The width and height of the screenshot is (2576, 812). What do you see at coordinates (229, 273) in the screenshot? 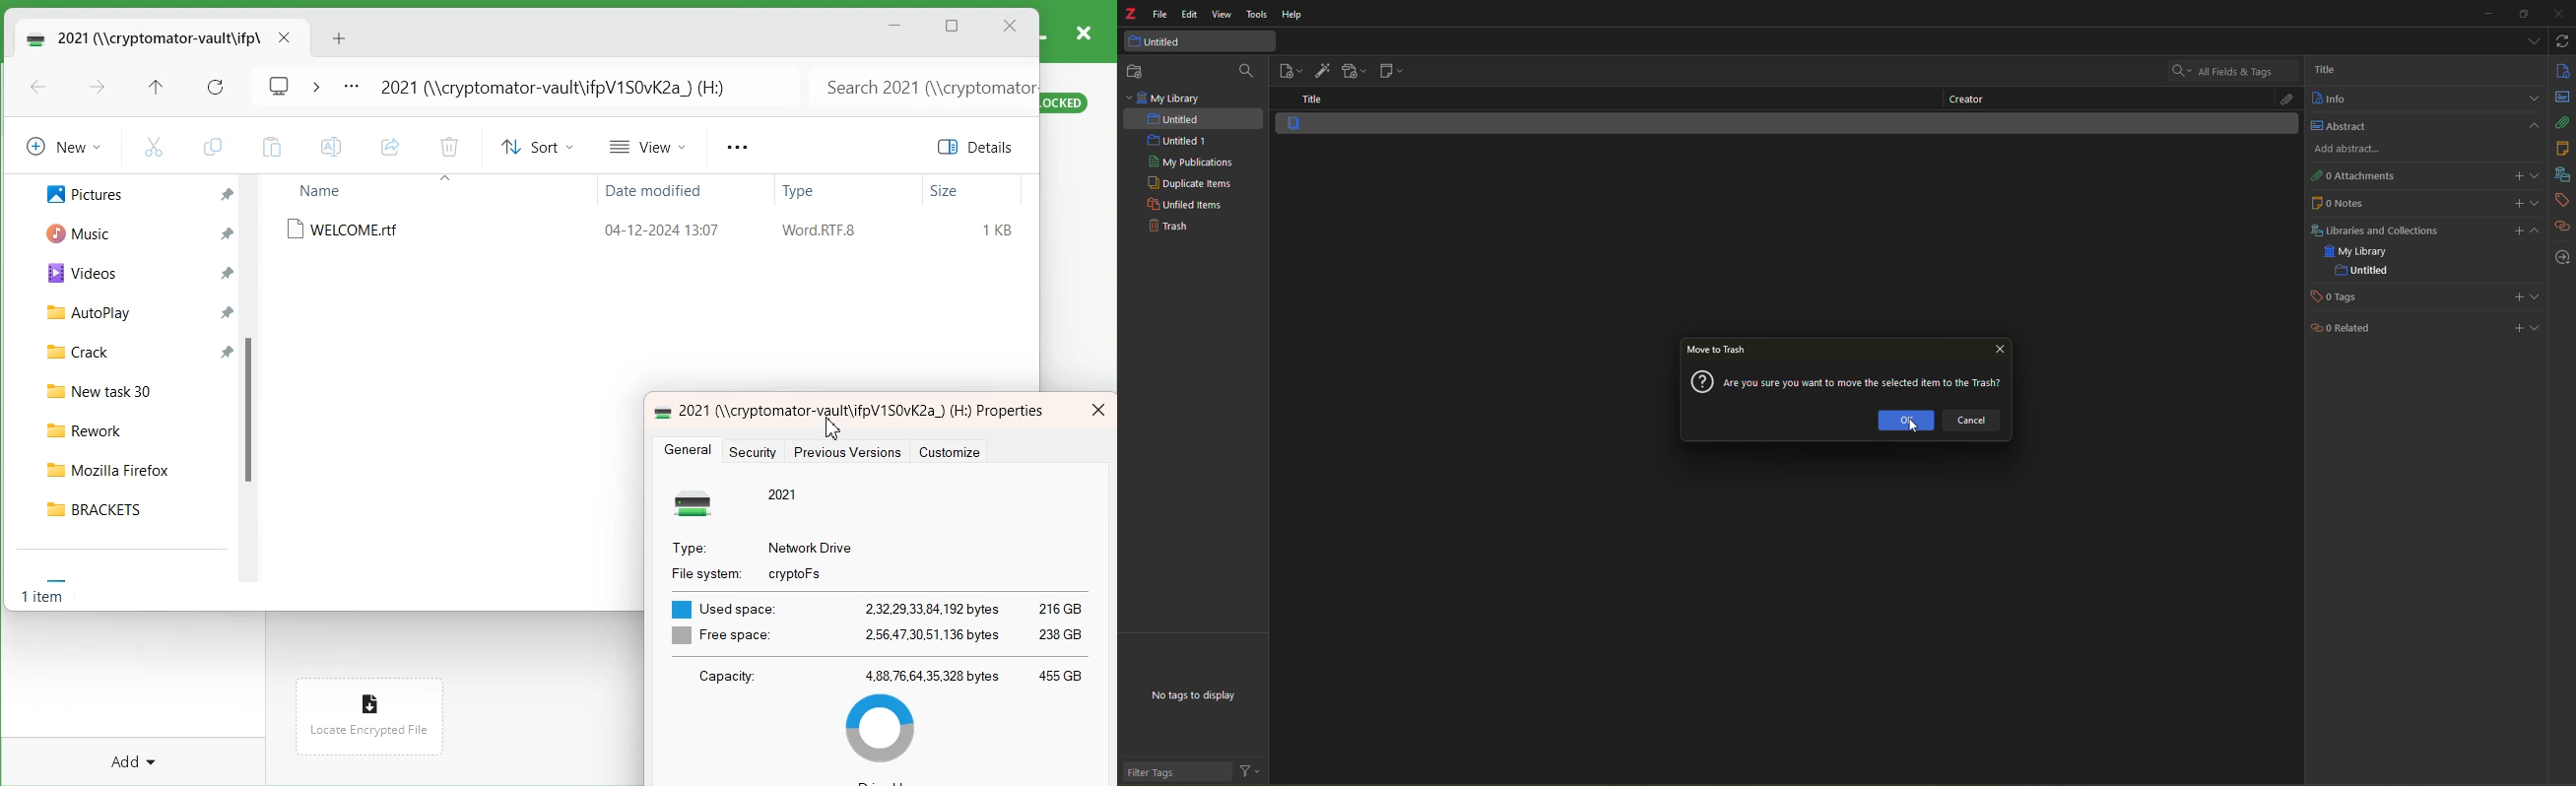
I see `Pin a file` at bounding box center [229, 273].